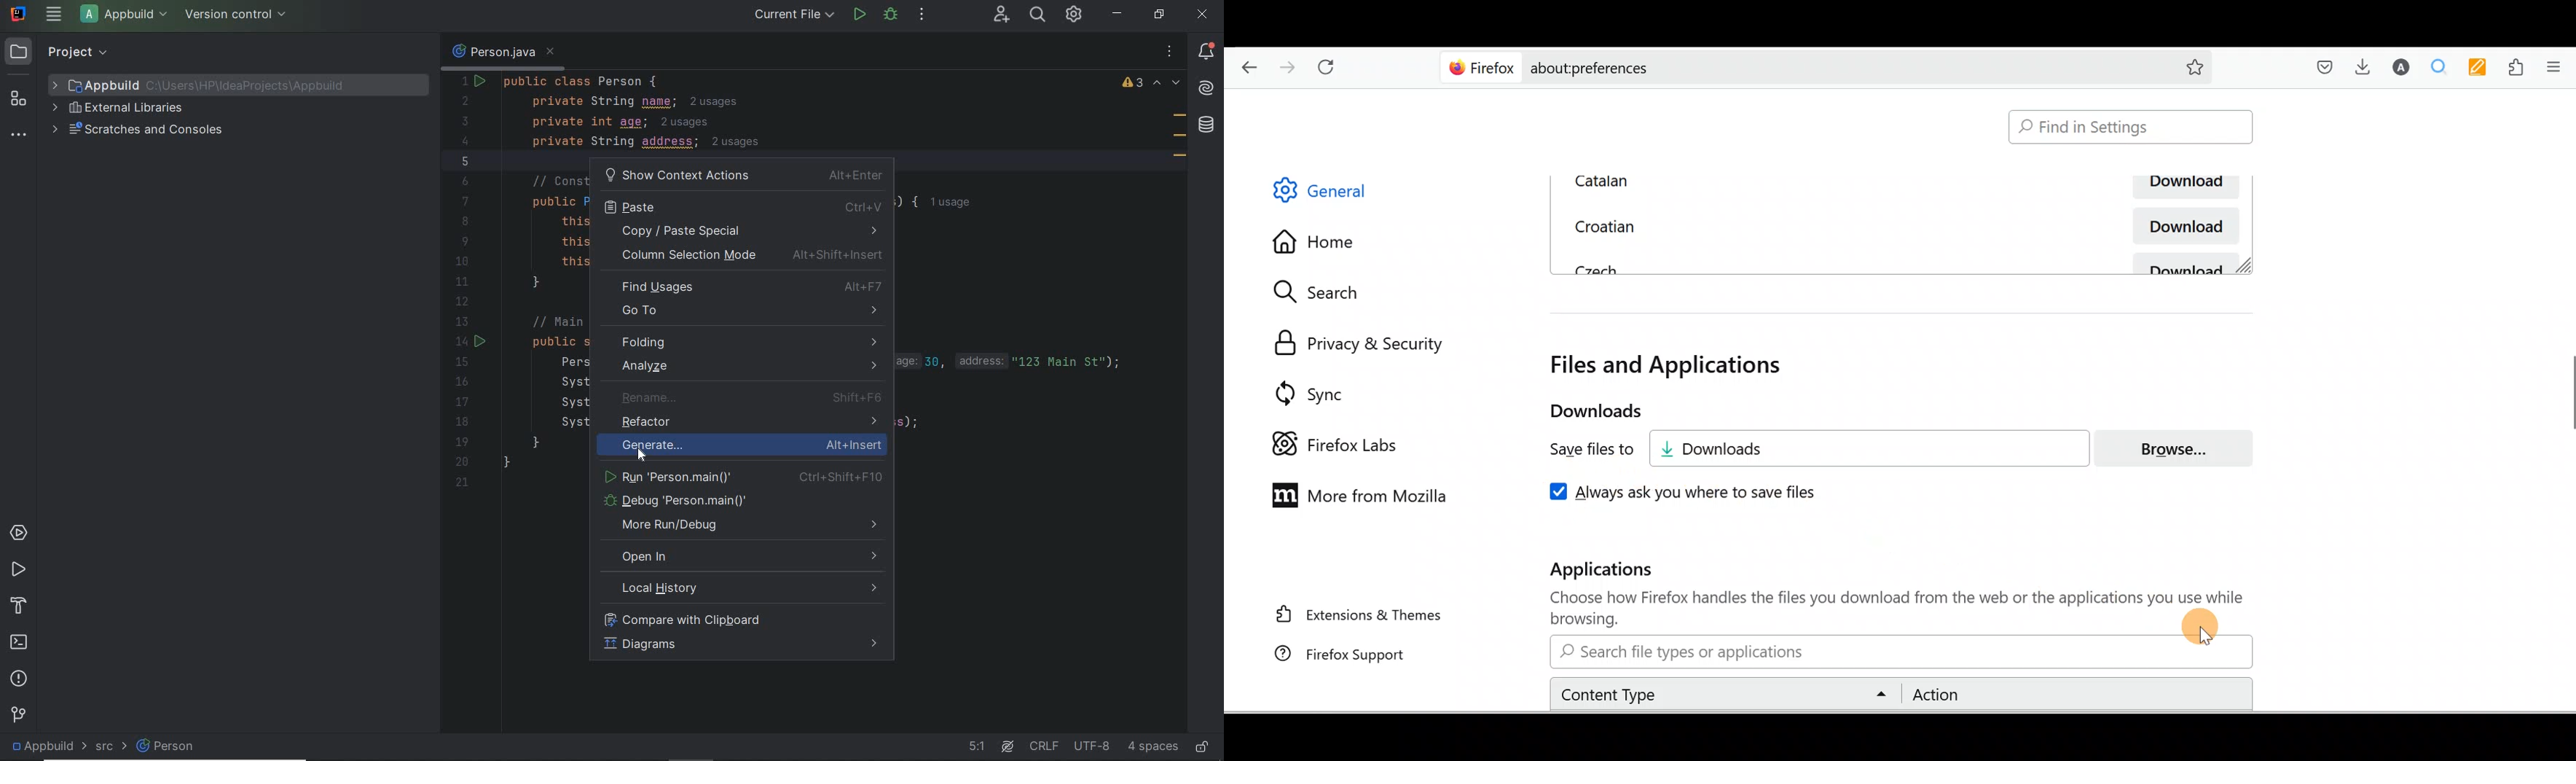 This screenshot has width=2576, height=784. Describe the element at coordinates (775, 448) in the screenshot. I see `generate` at that location.